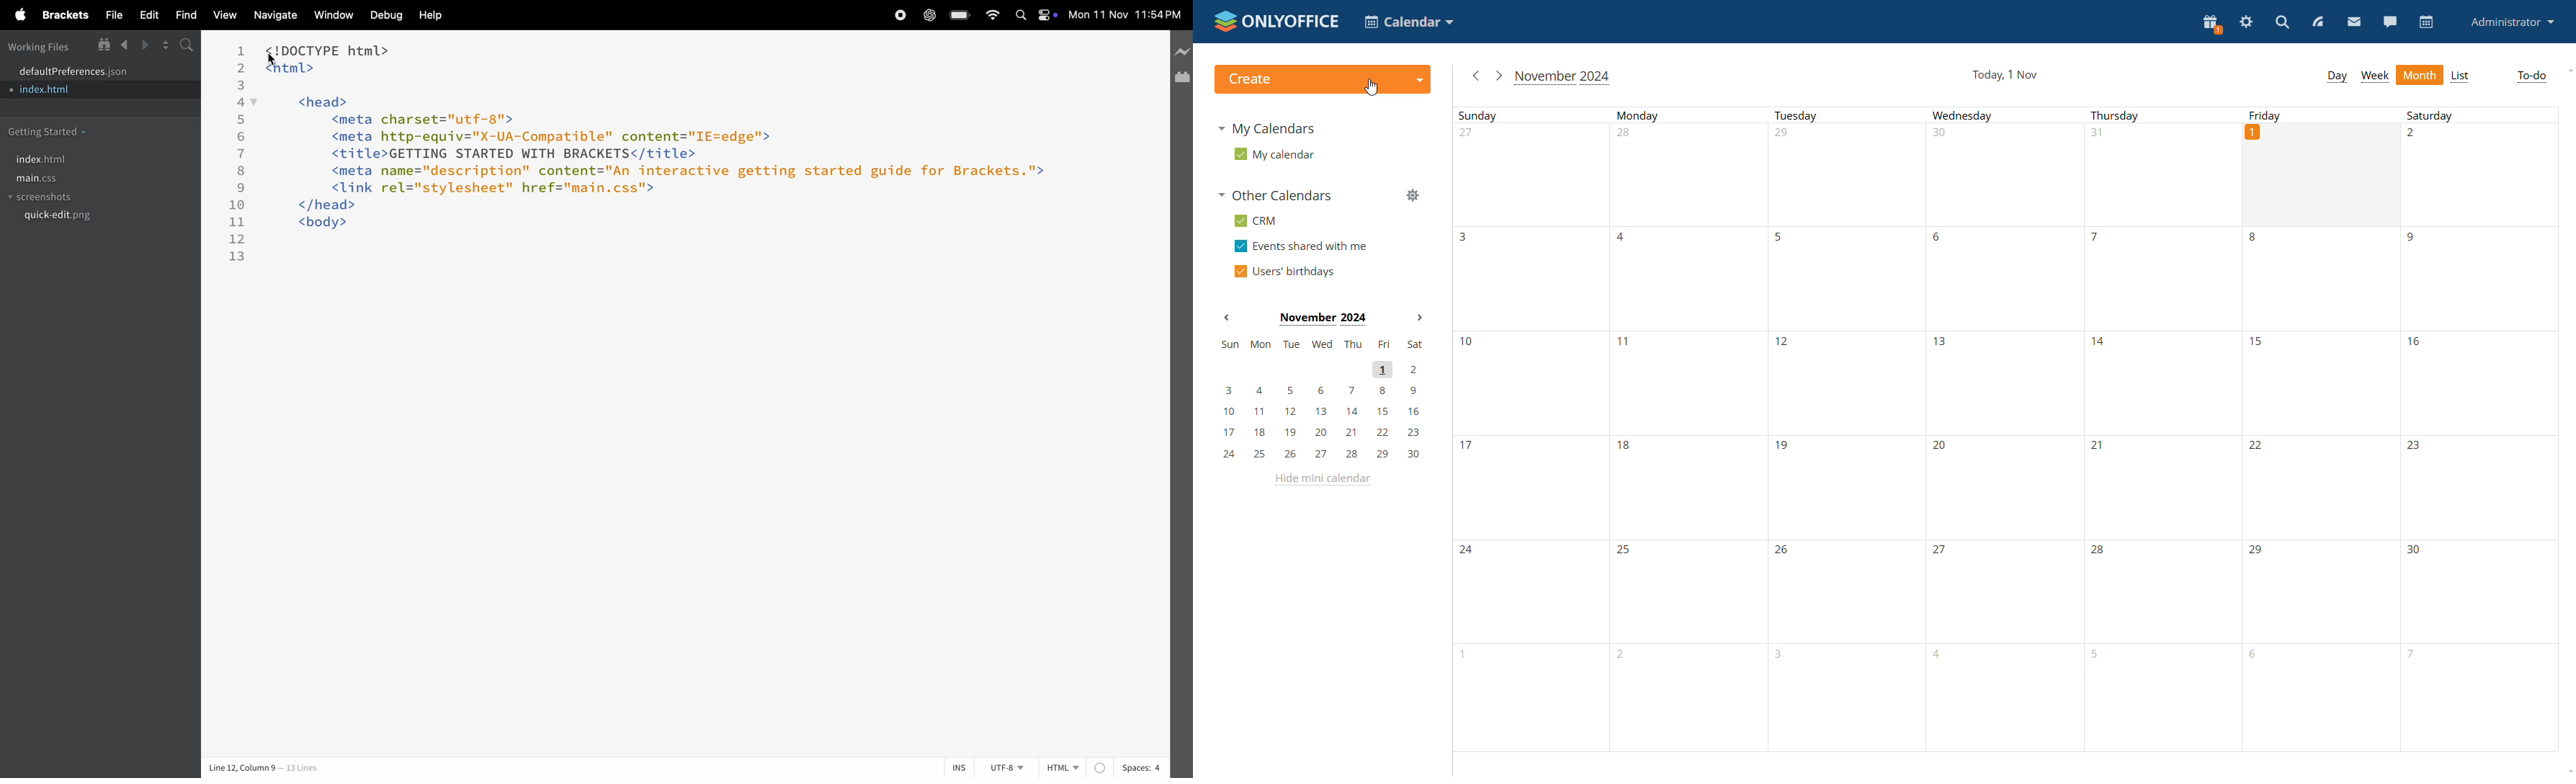 Image resolution: width=2576 pixels, height=784 pixels. Describe the element at coordinates (92, 70) in the screenshot. I see `default program` at that location.